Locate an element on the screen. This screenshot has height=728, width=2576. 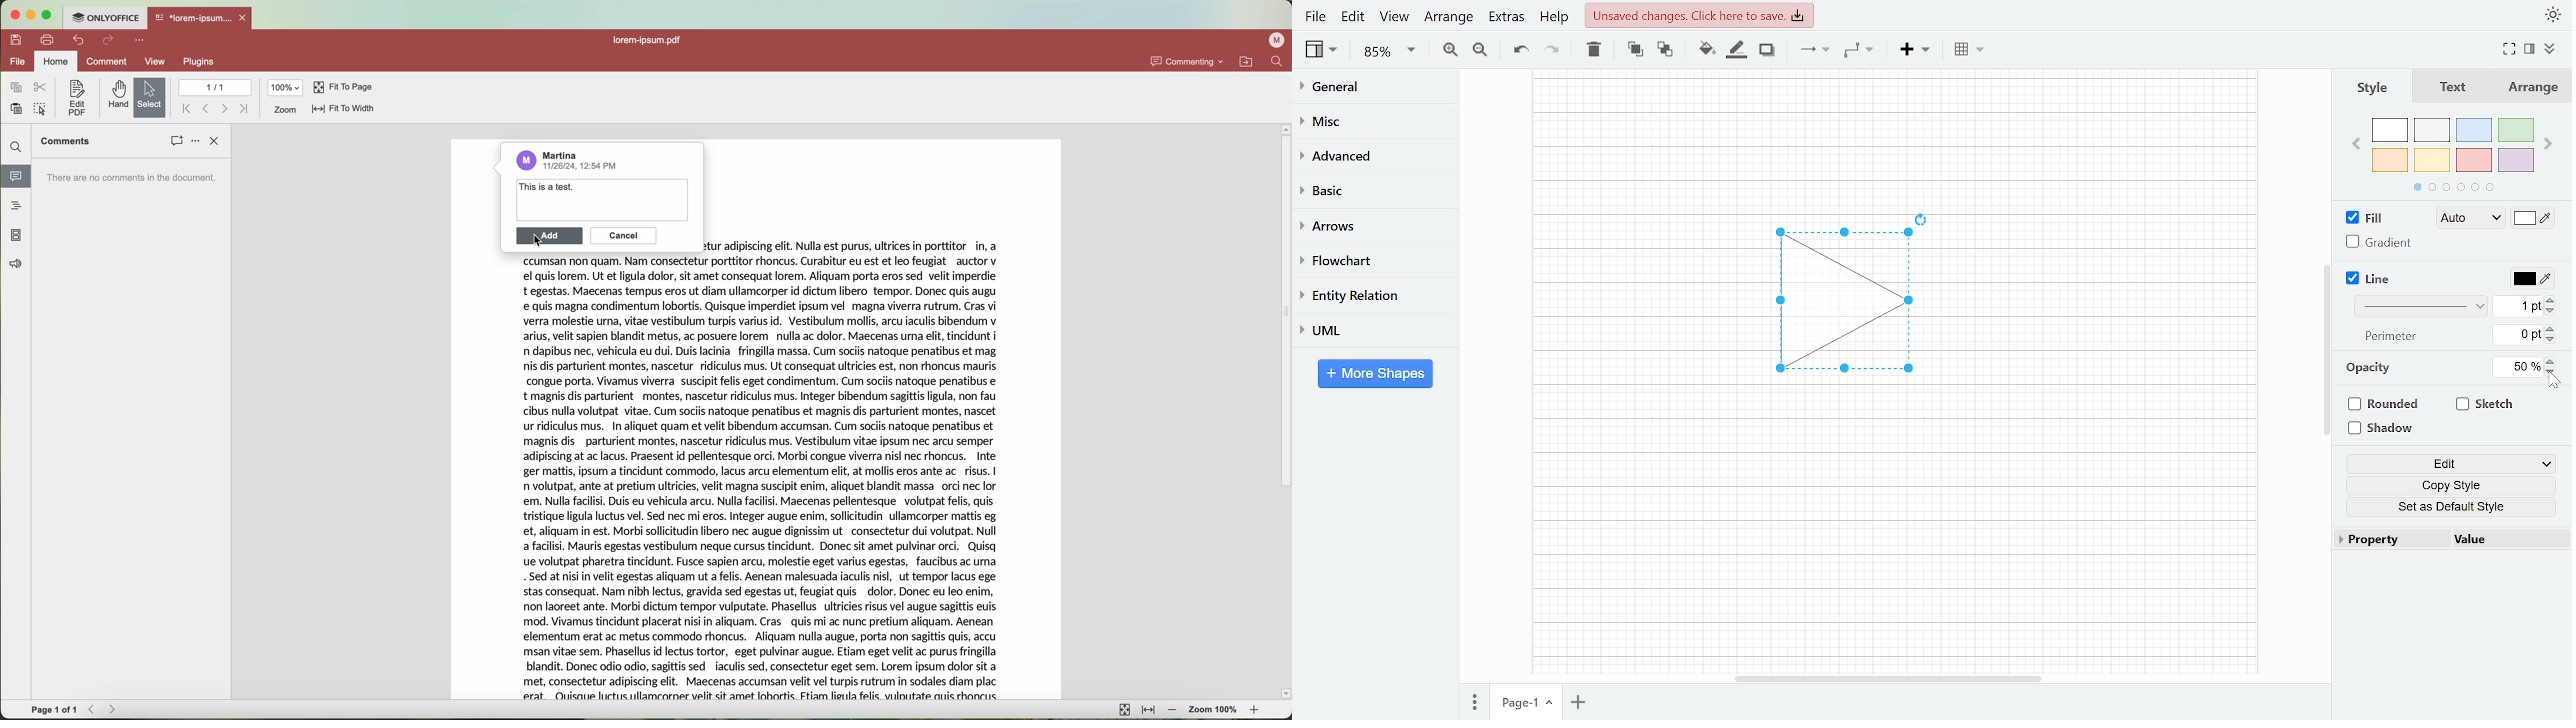
plugins is located at coordinates (198, 63).